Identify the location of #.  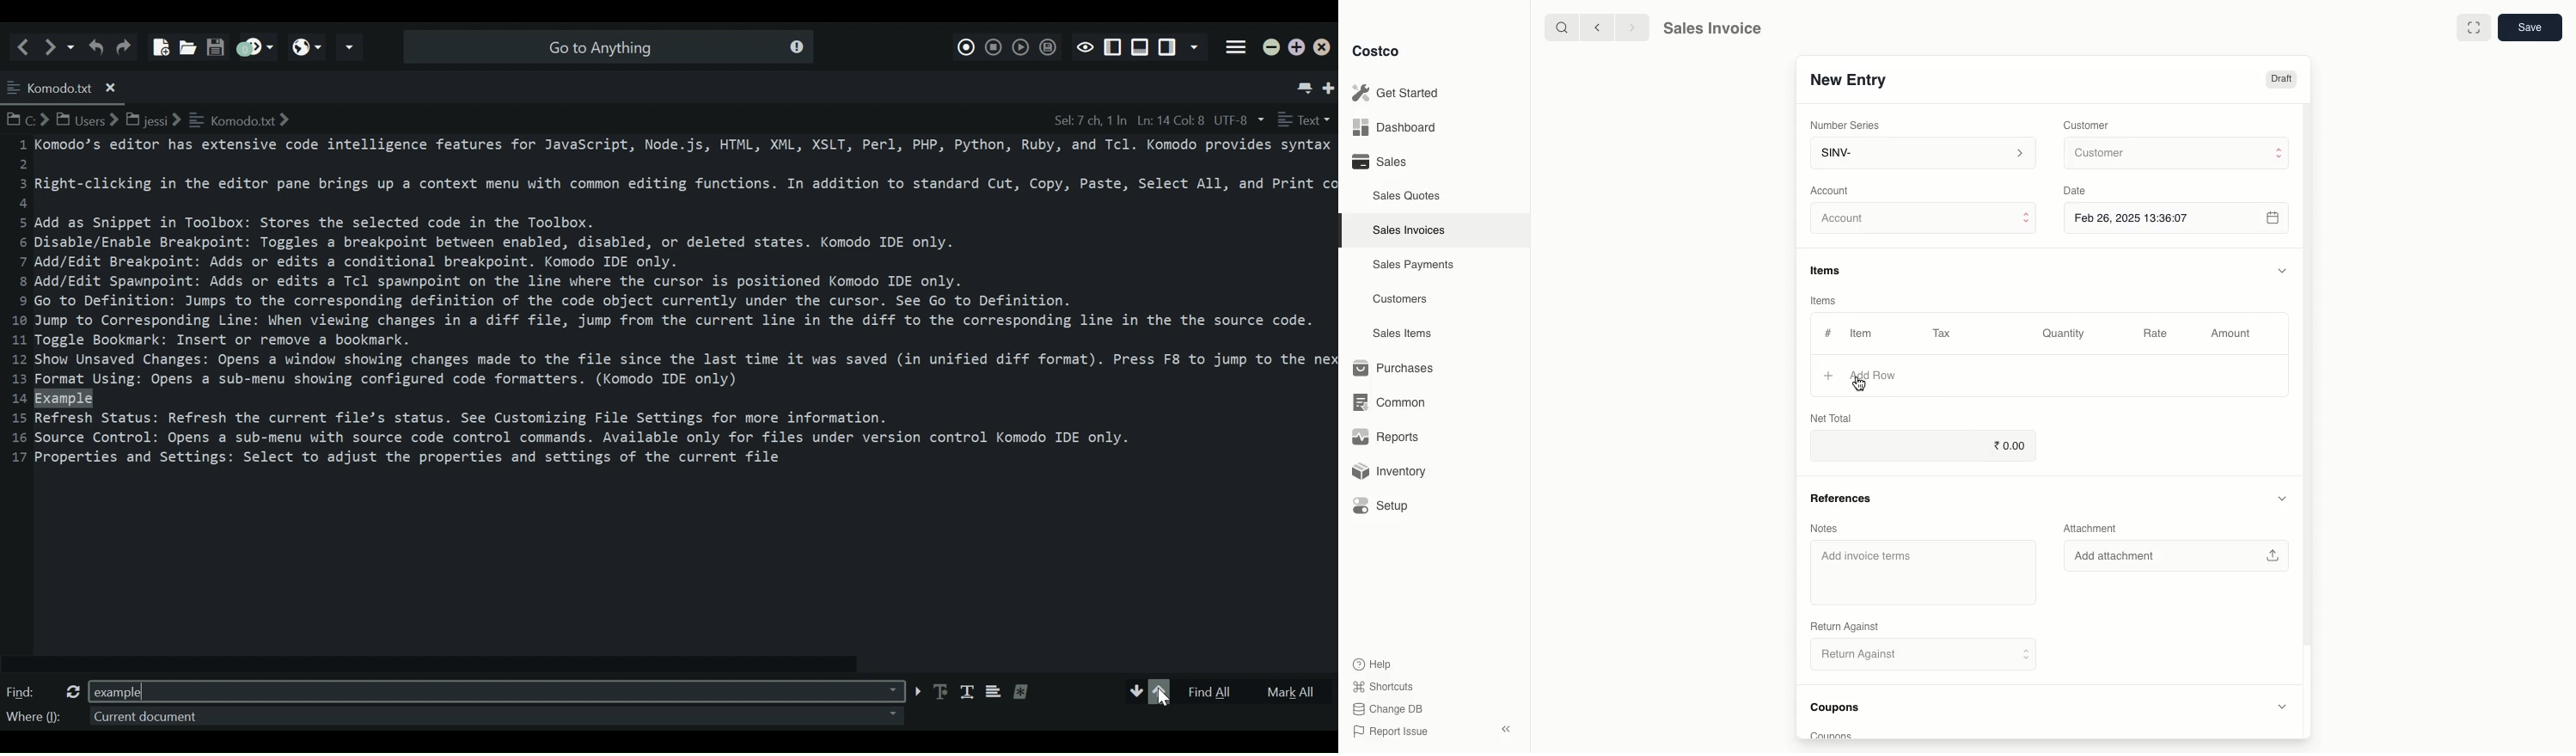
(1828, 332).